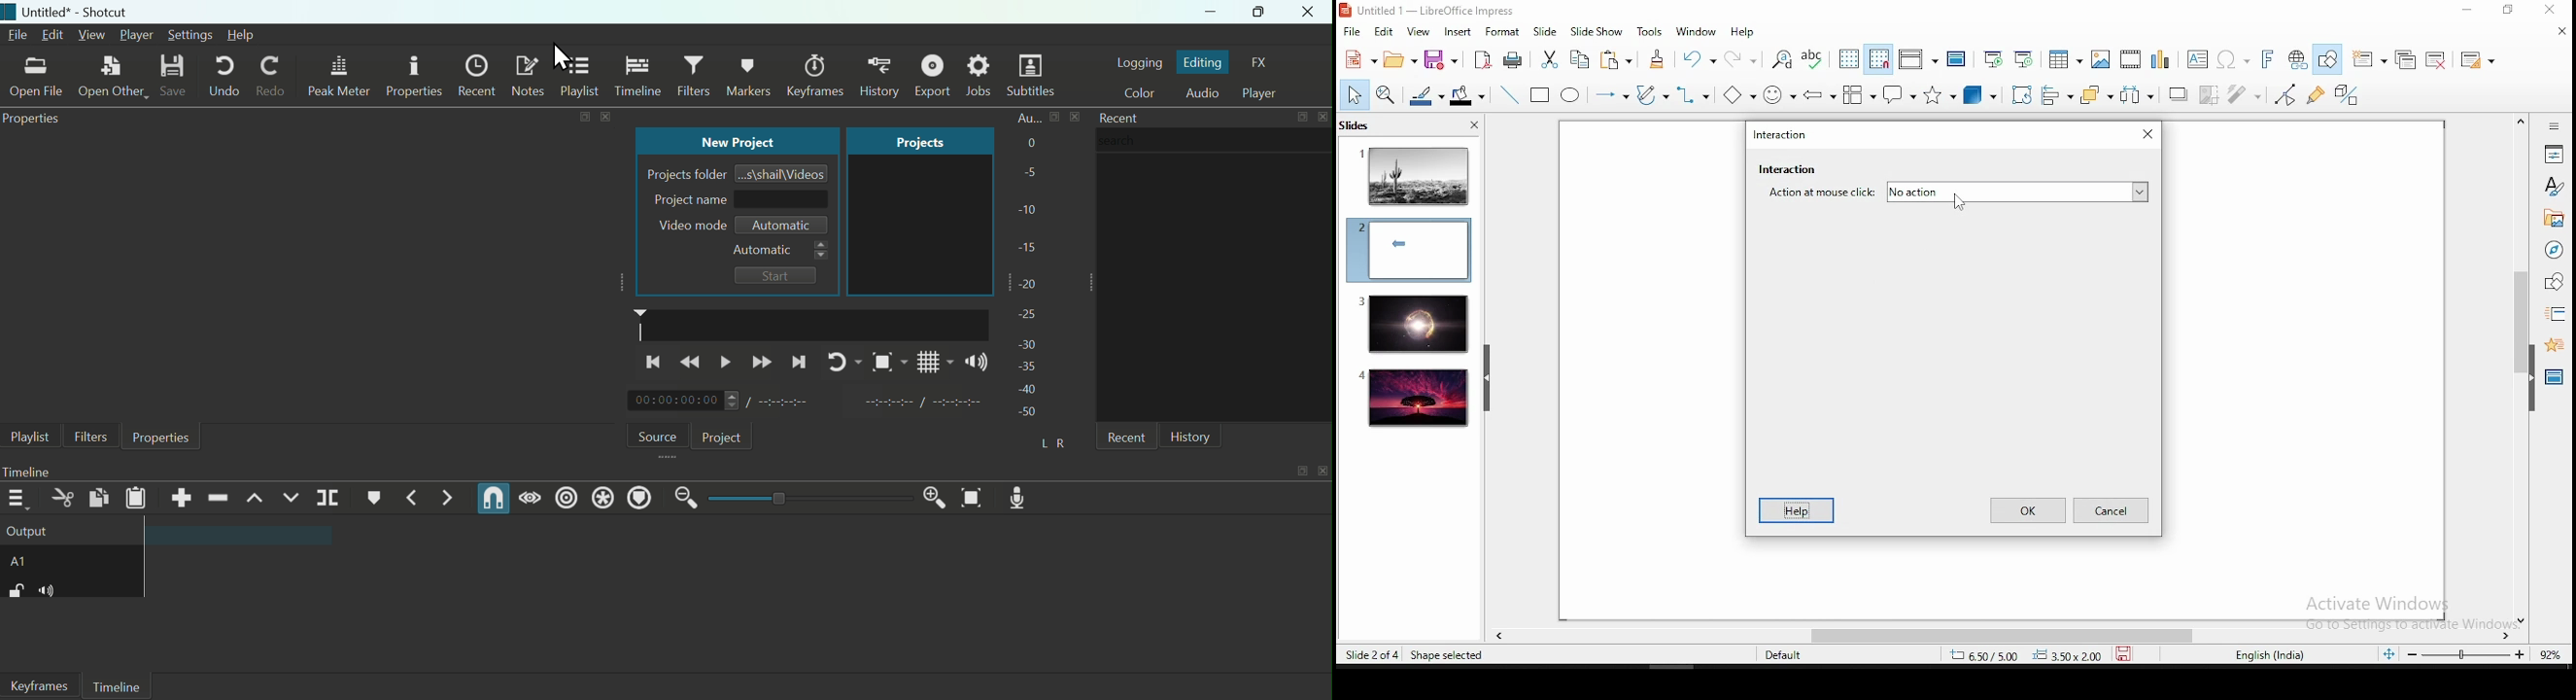 The height and width of the screenshot is (700, 2576). Describe the element at coordinates (1651, 95) in the screenshot. I see `curves and polygons` at that location.